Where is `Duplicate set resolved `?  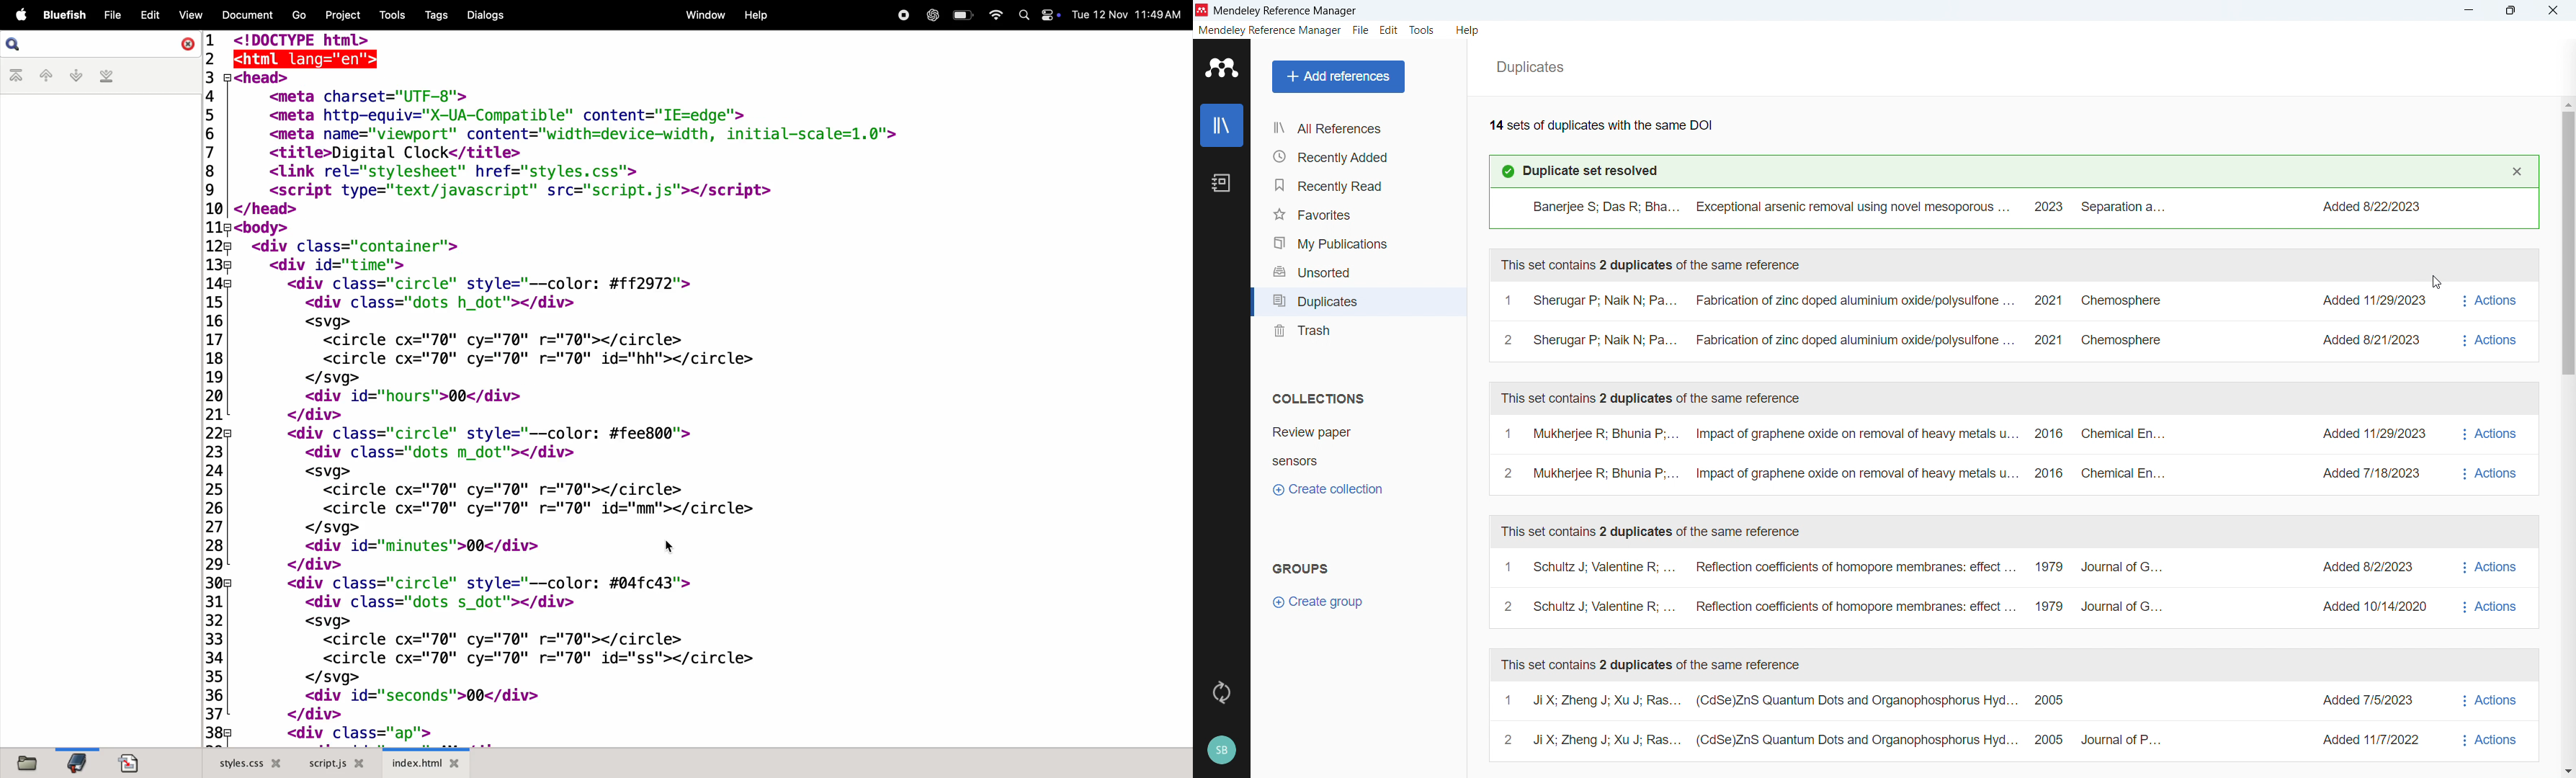
Duplicate set resolved  is located at coordinates (1578, 171).